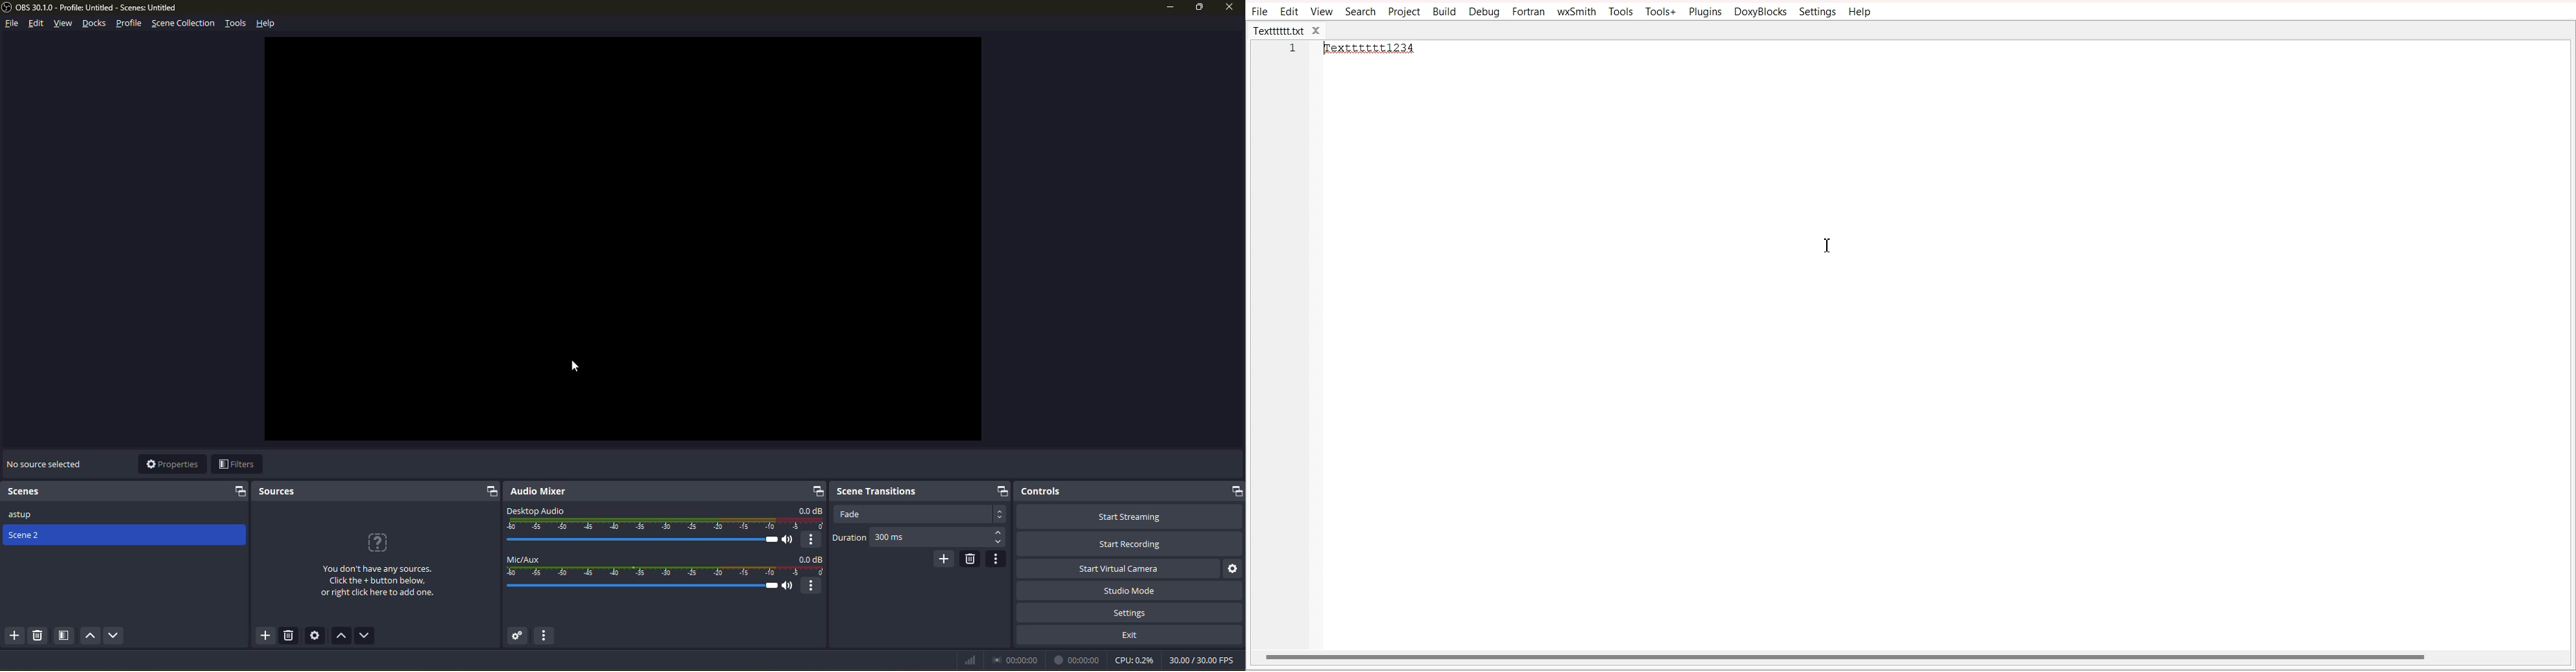 The image size is (2576, 672). What do you see at coordinates (971, 660) in the screenshot?
I see `network` at bounding box center [971, 660].